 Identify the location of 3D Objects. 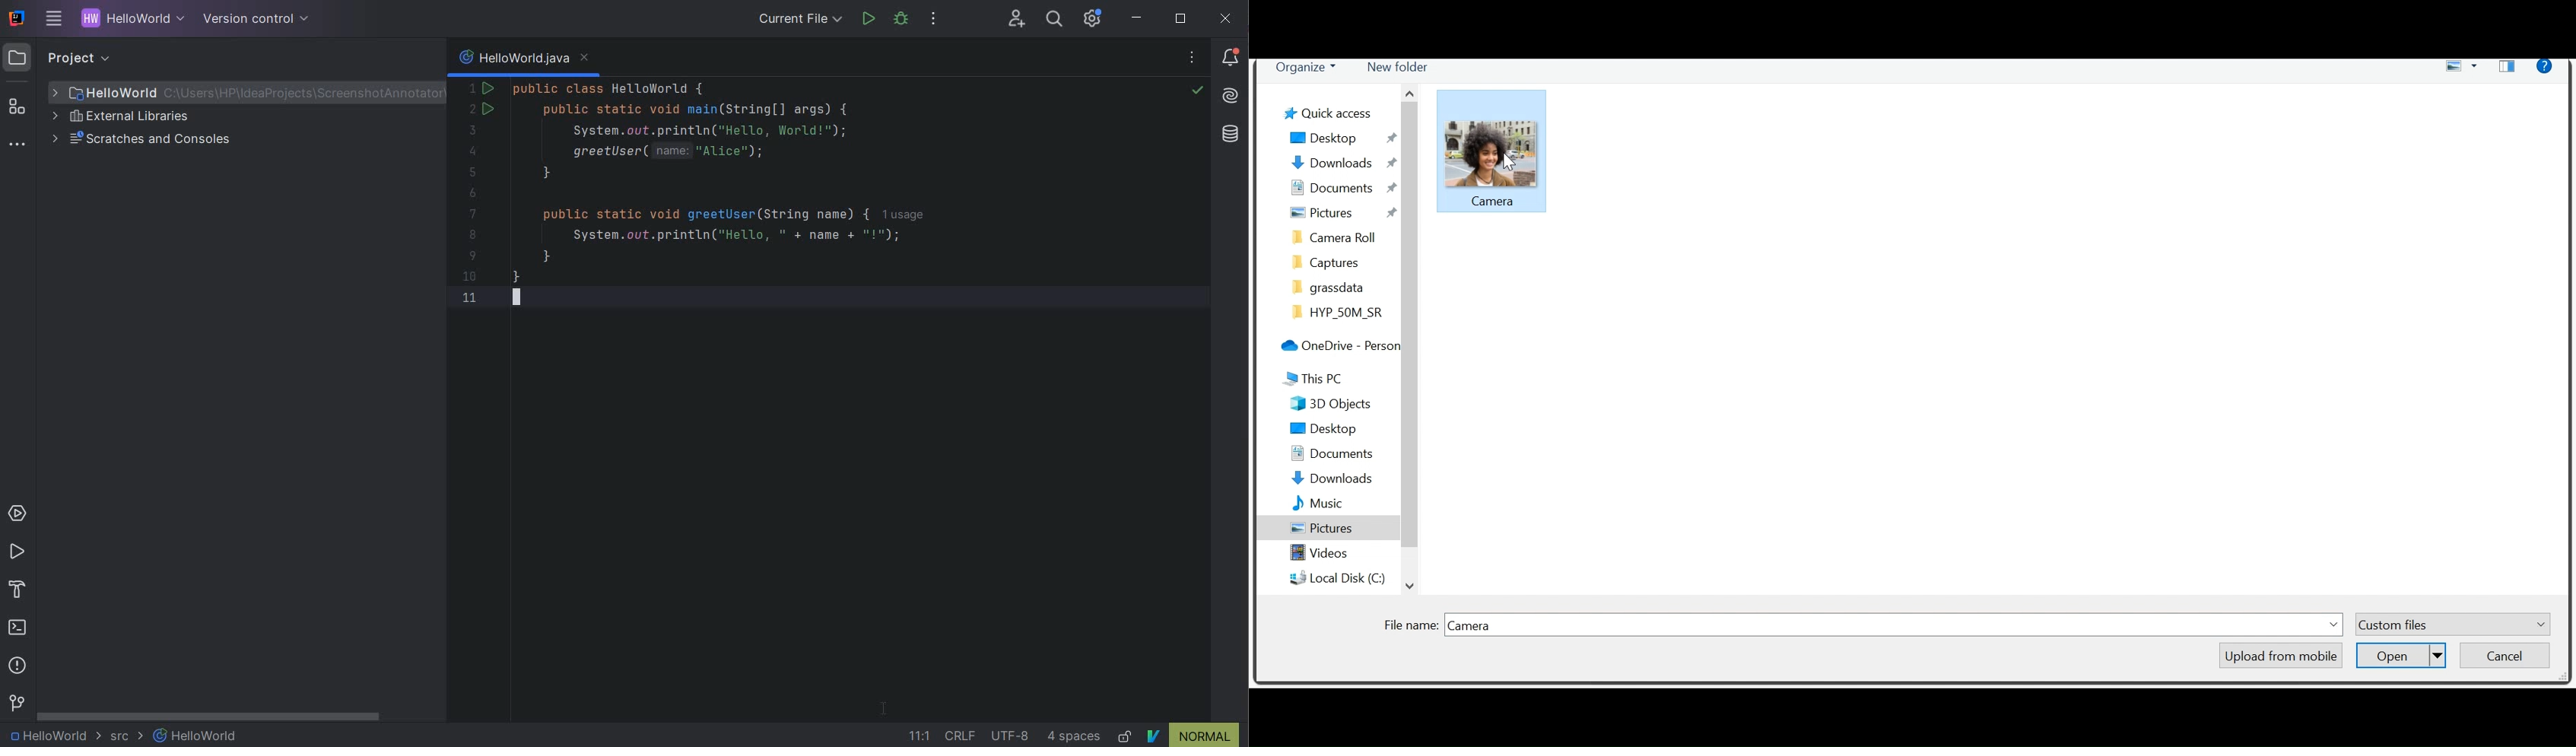
(1335, 404).